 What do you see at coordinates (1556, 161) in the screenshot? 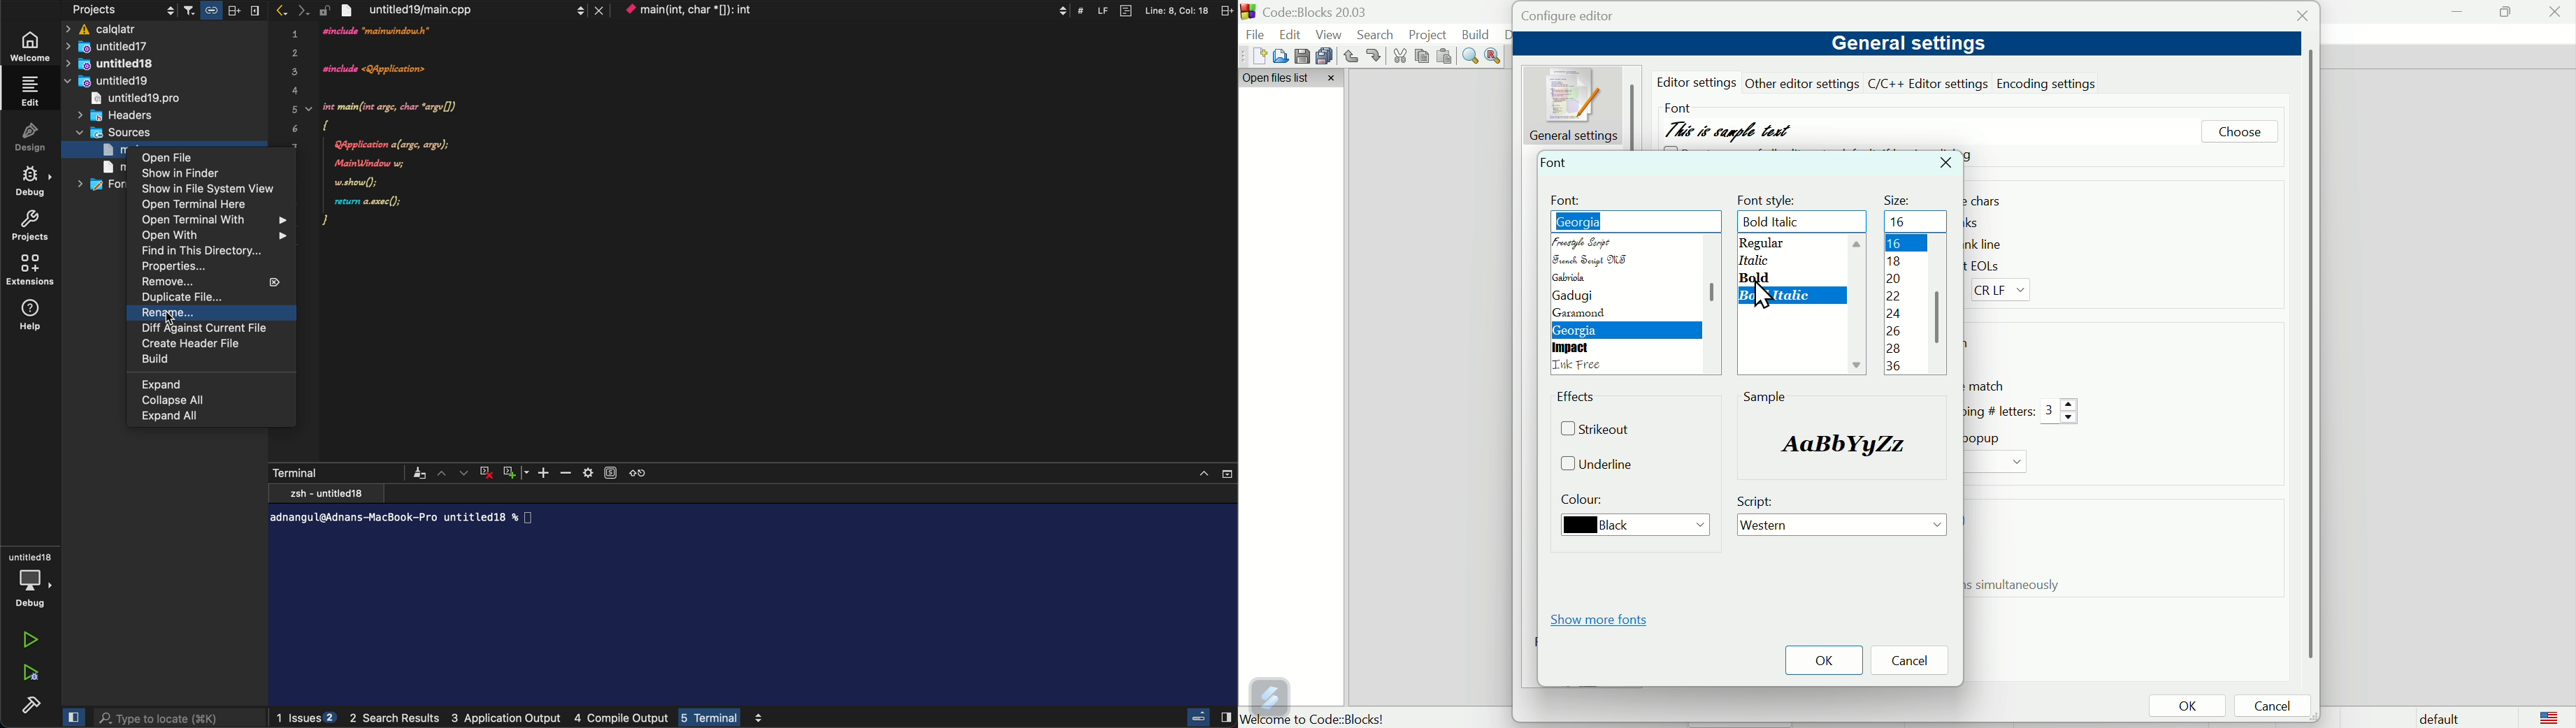
I see `Font` at bounding box center [1556, 161].